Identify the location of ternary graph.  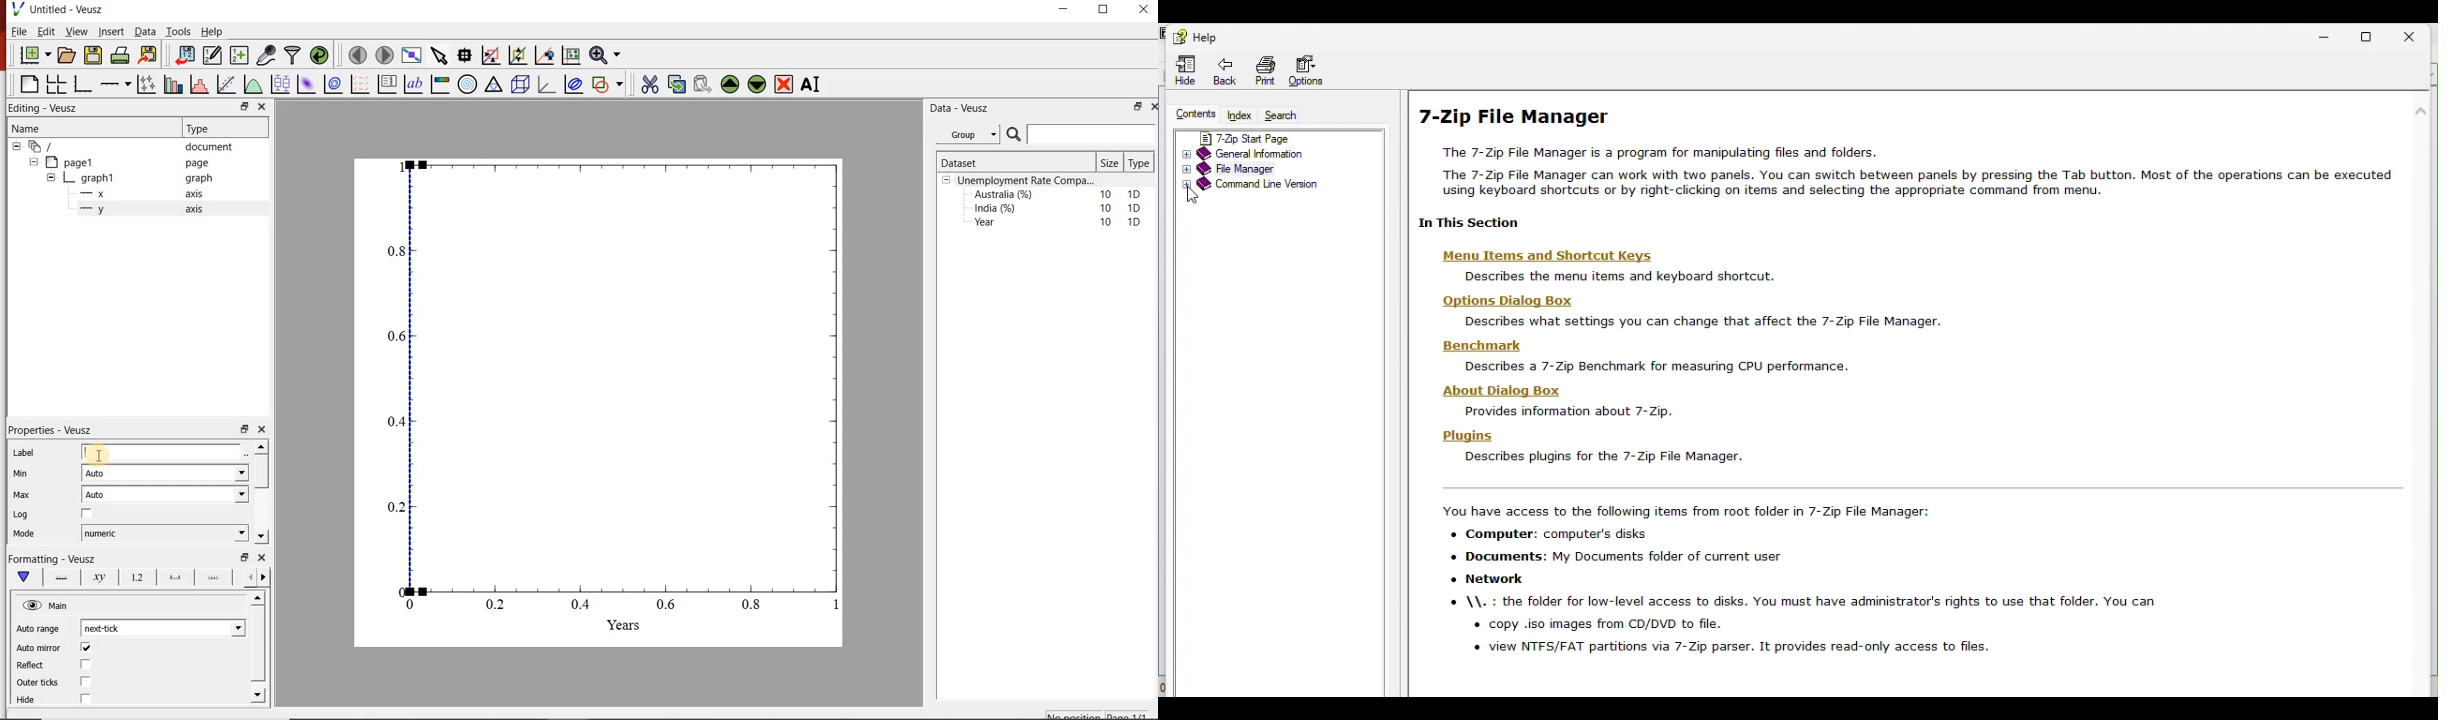
(494, 84).